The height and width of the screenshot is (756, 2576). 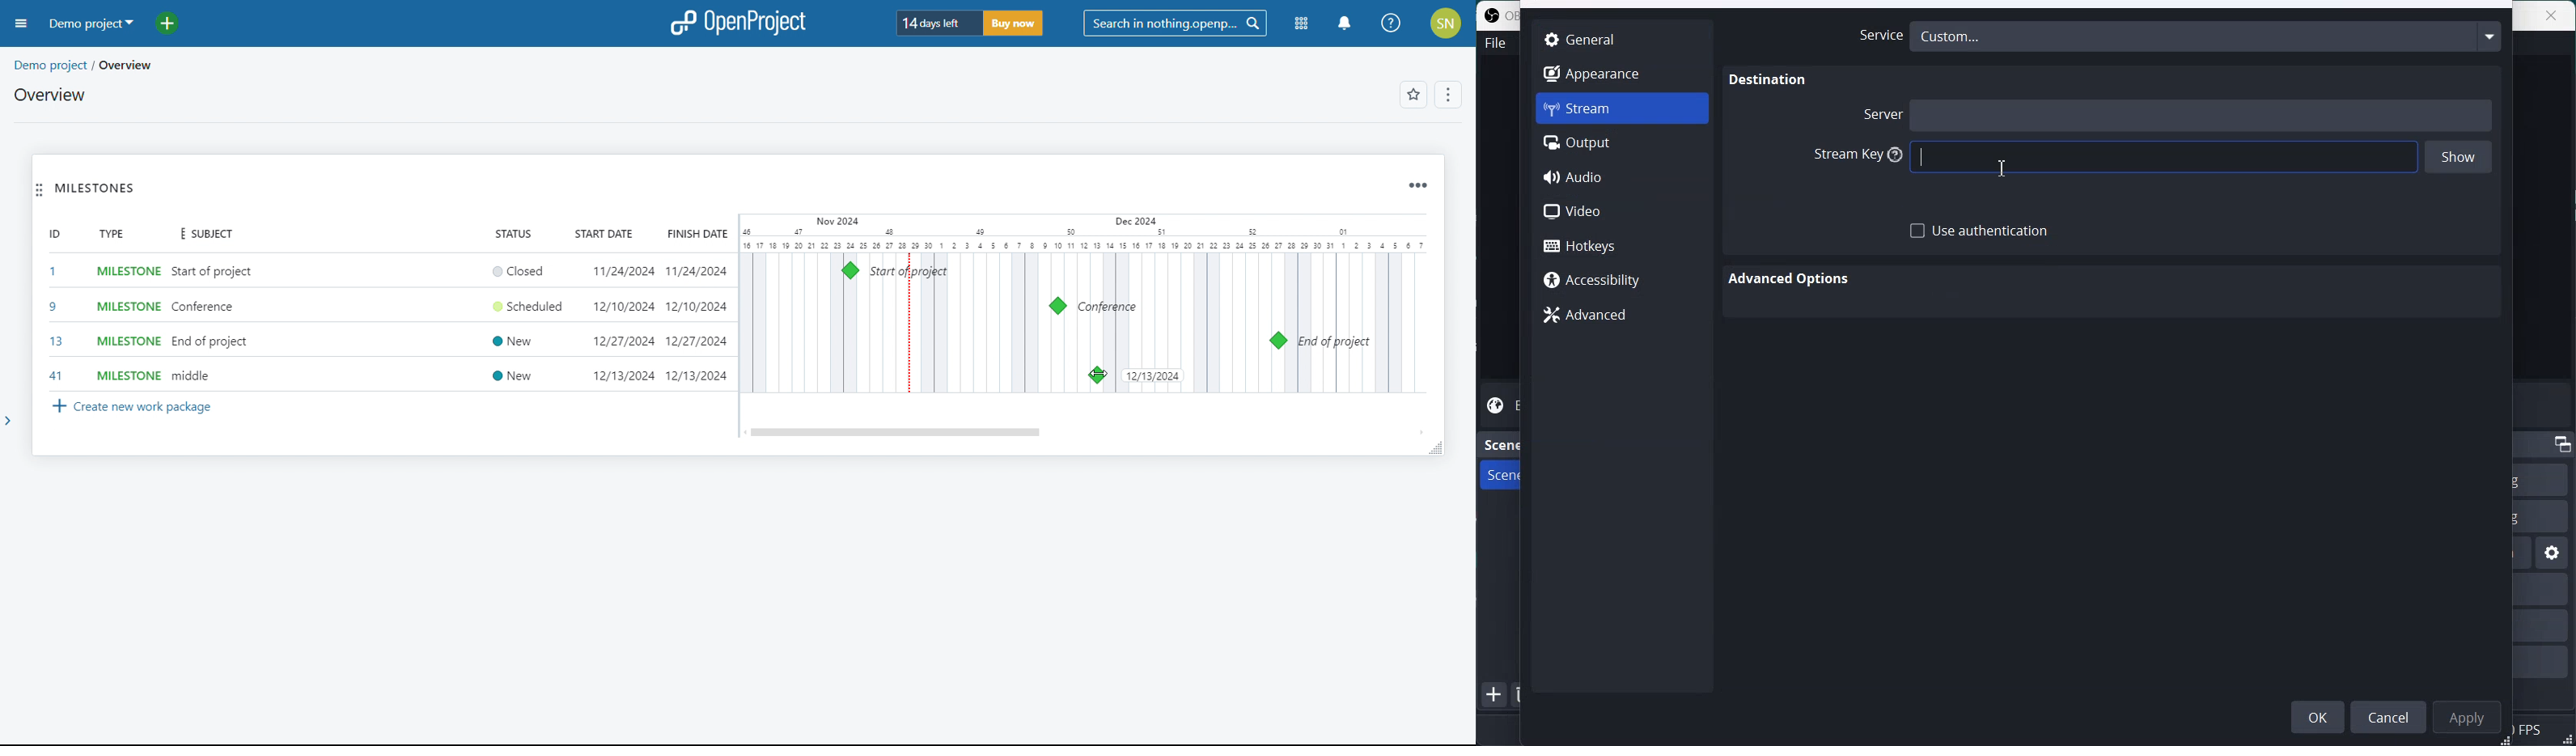 What do you see at coordinates (1854, 155) in the screenshot?
I see `Stream Key ` at bounding box center [1854, 155].